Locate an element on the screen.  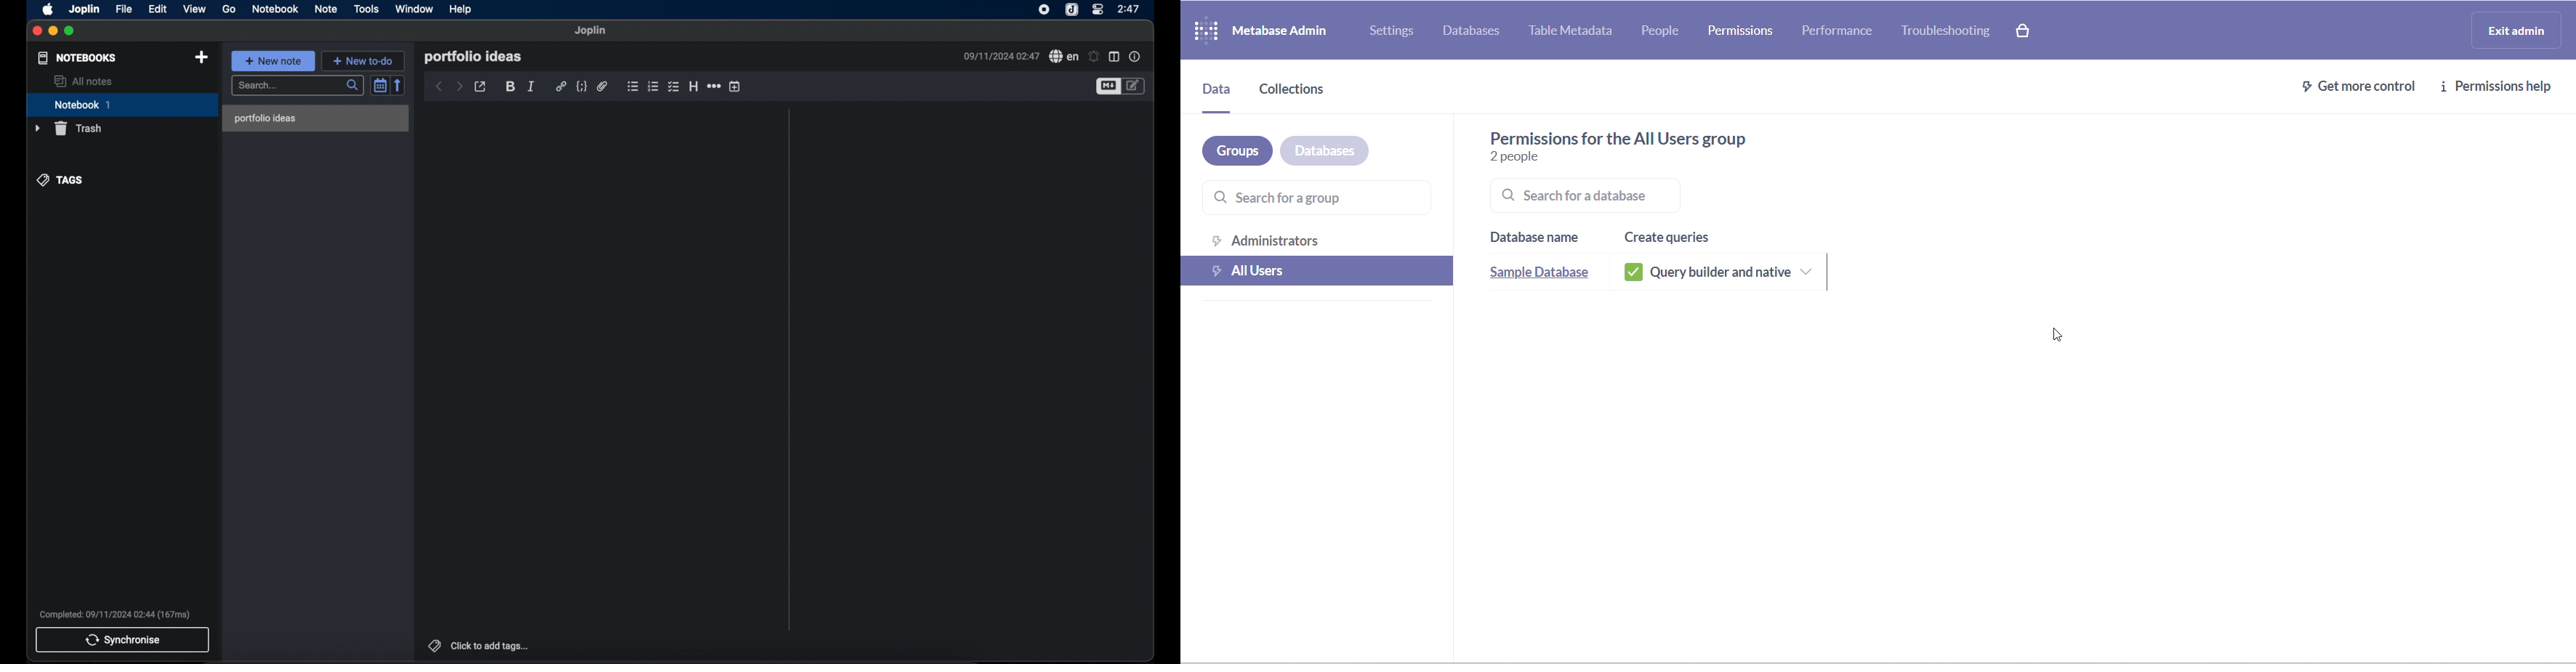
attach file is located at coordinates (602, 87).